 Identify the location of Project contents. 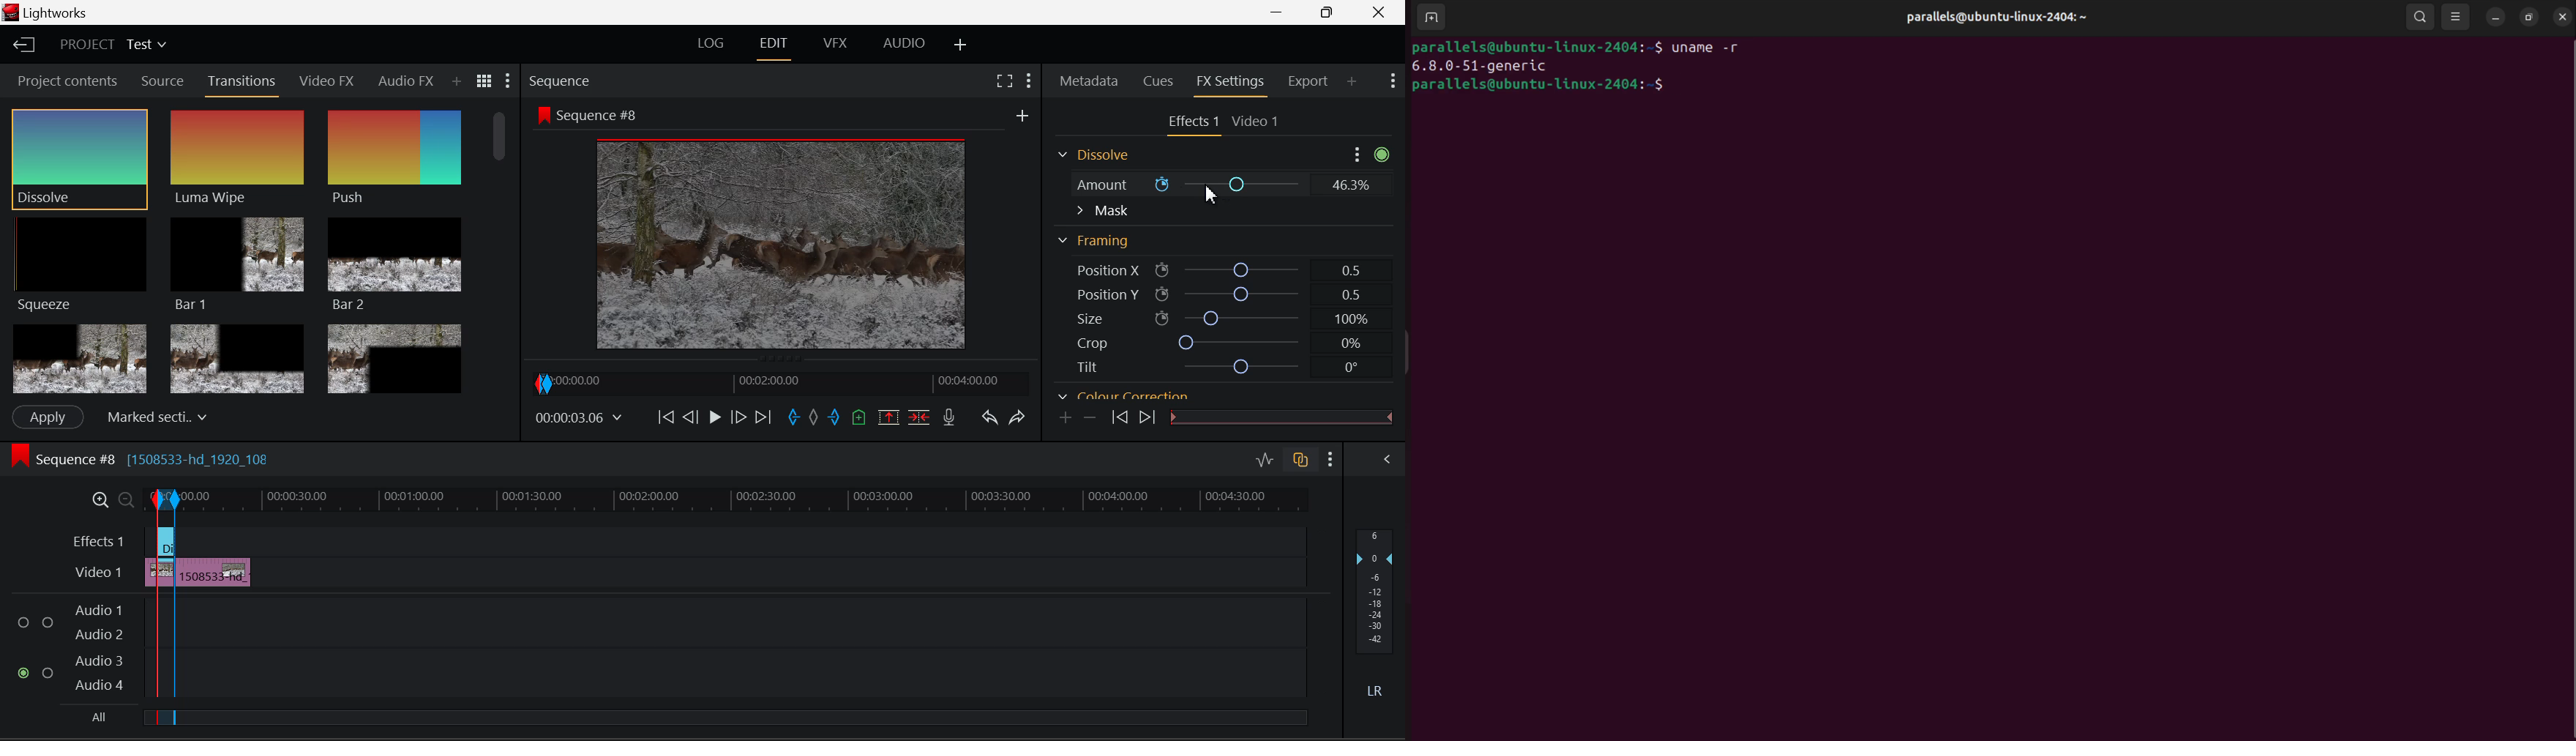
(65, 80).